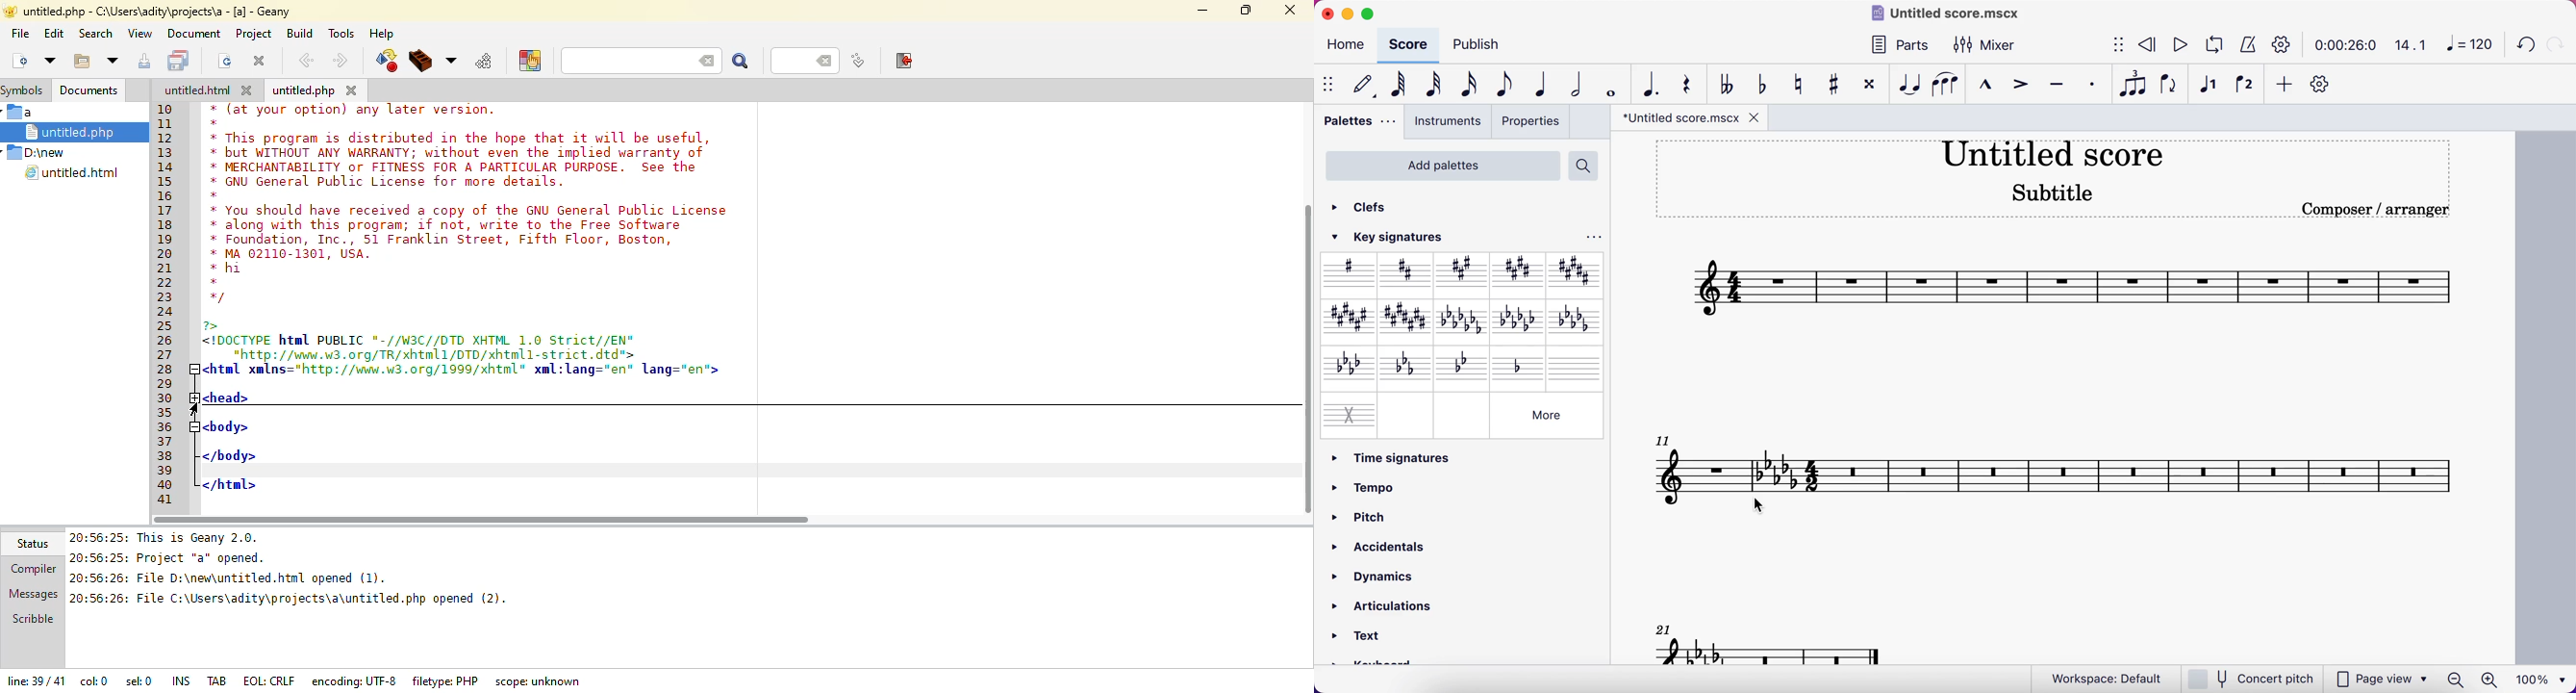  Describe the element at coordinates (2071, 284) in the screenshot. I see `score` at that location.